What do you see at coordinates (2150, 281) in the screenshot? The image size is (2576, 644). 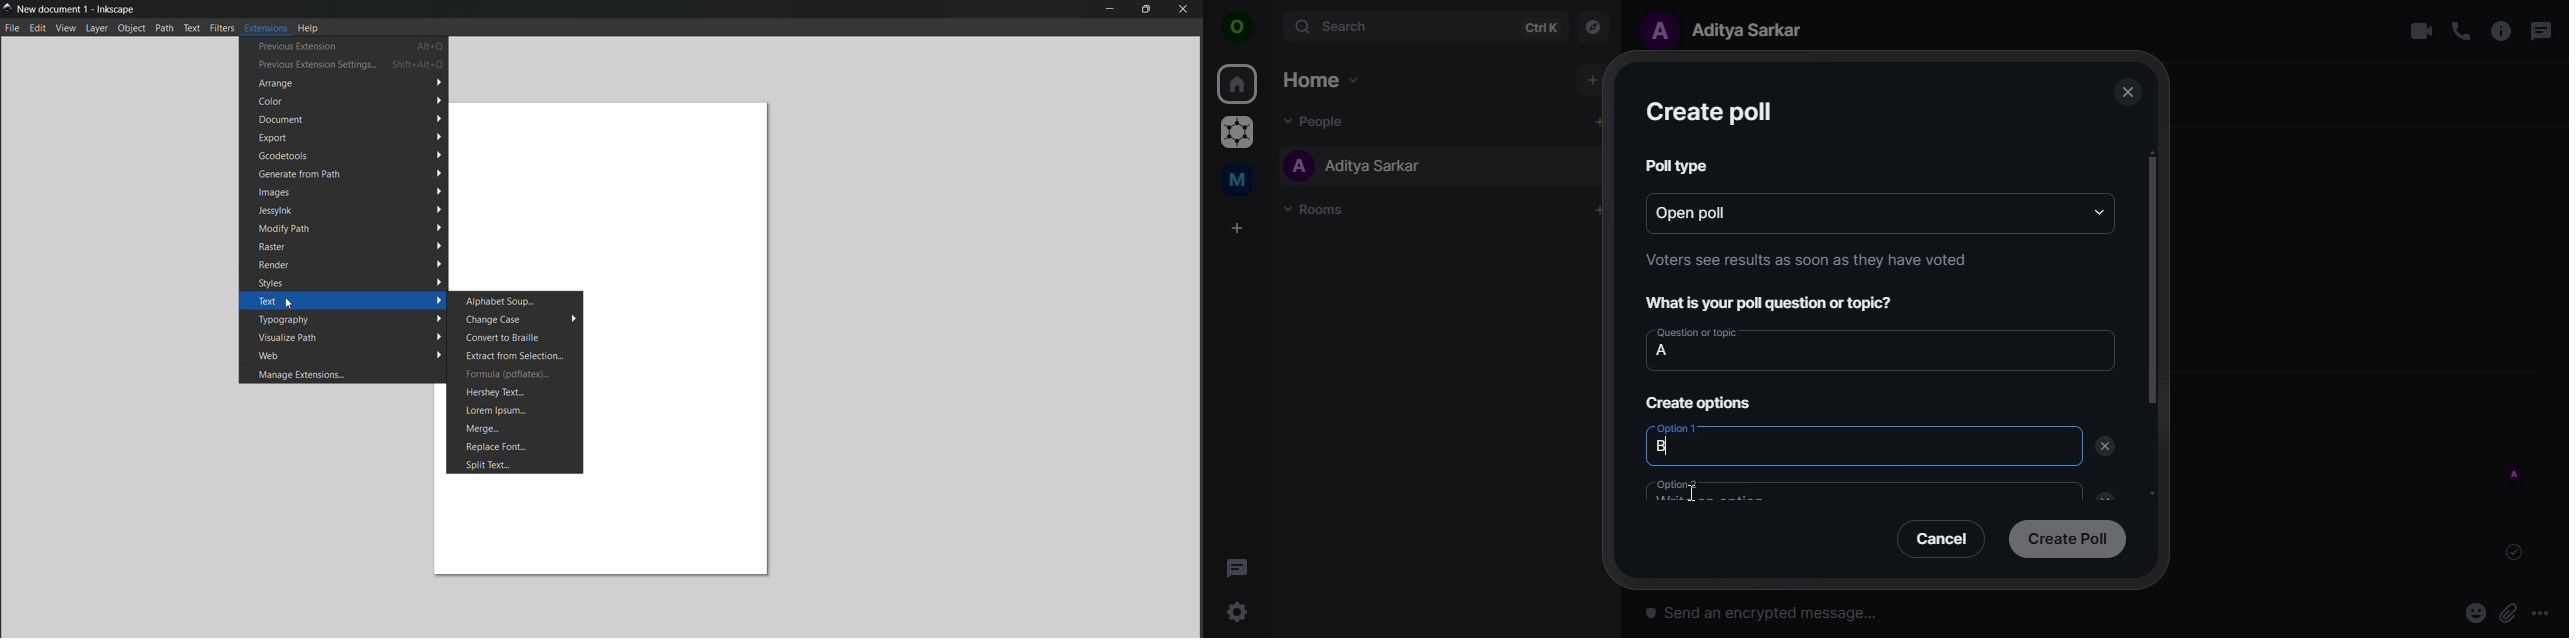 I see `scrollbar` at bounding box center [2150, 281].